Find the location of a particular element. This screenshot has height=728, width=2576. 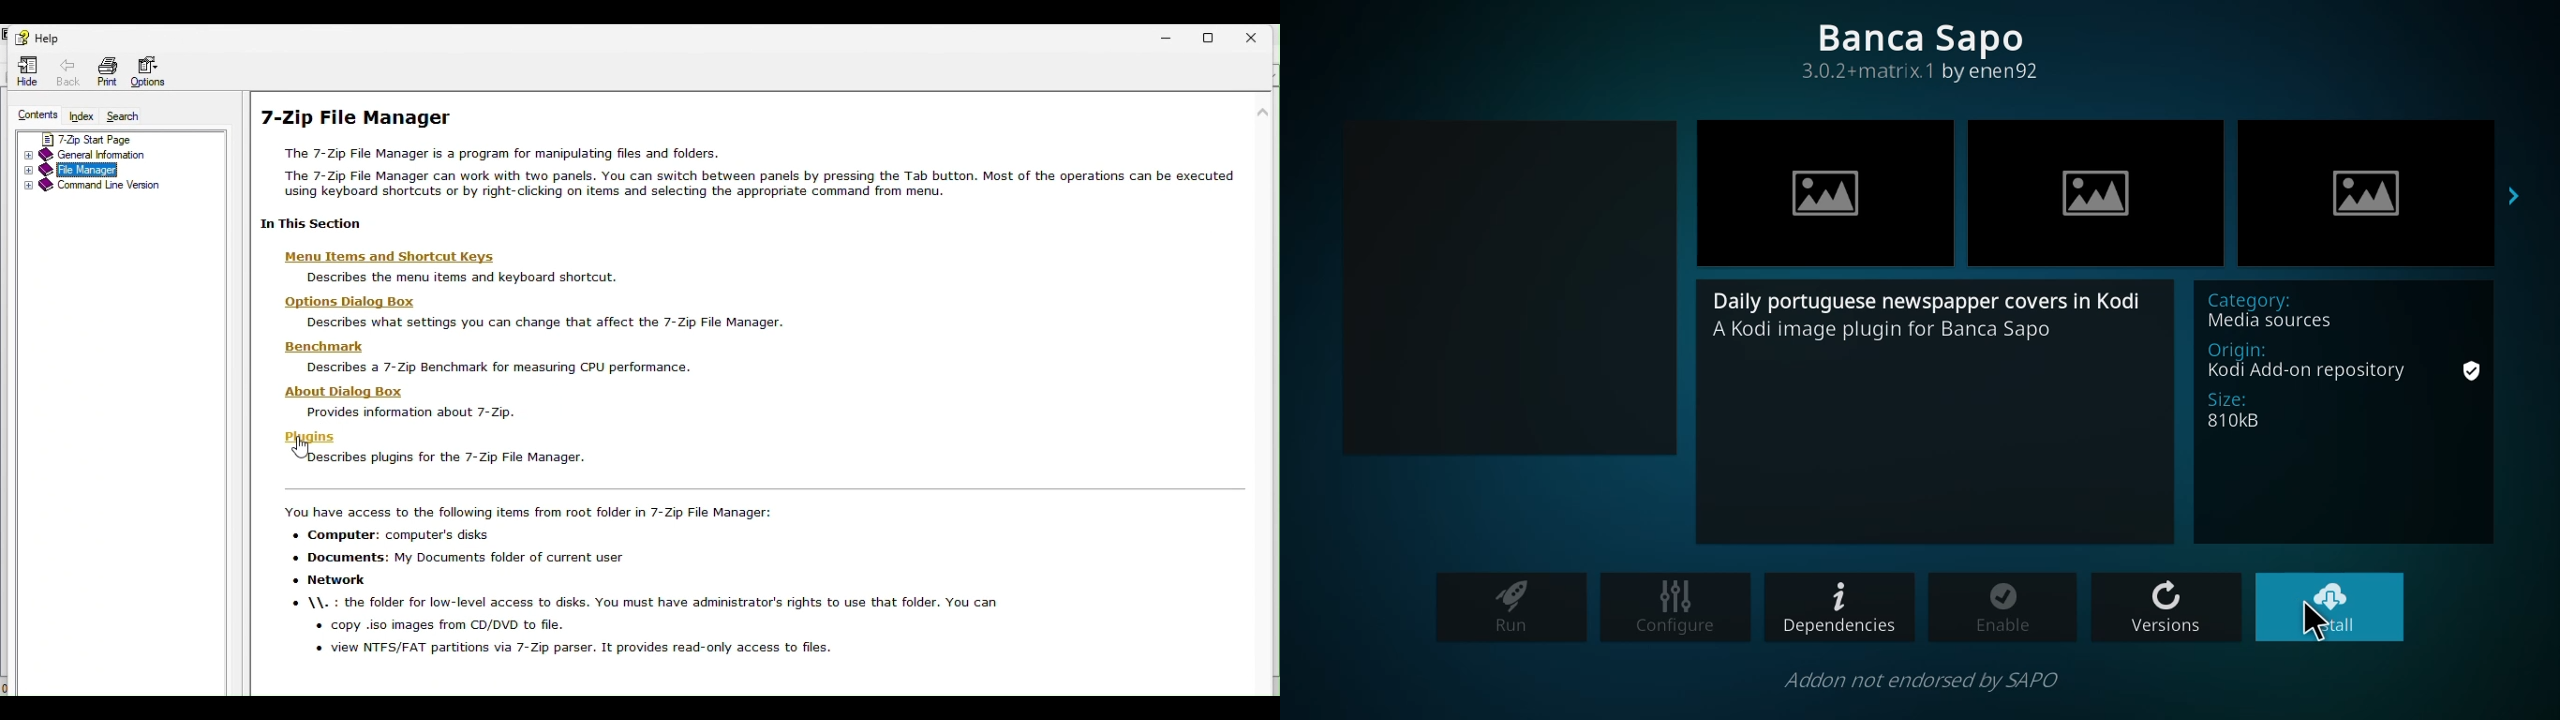

image is located at coordinates (2096, 196).